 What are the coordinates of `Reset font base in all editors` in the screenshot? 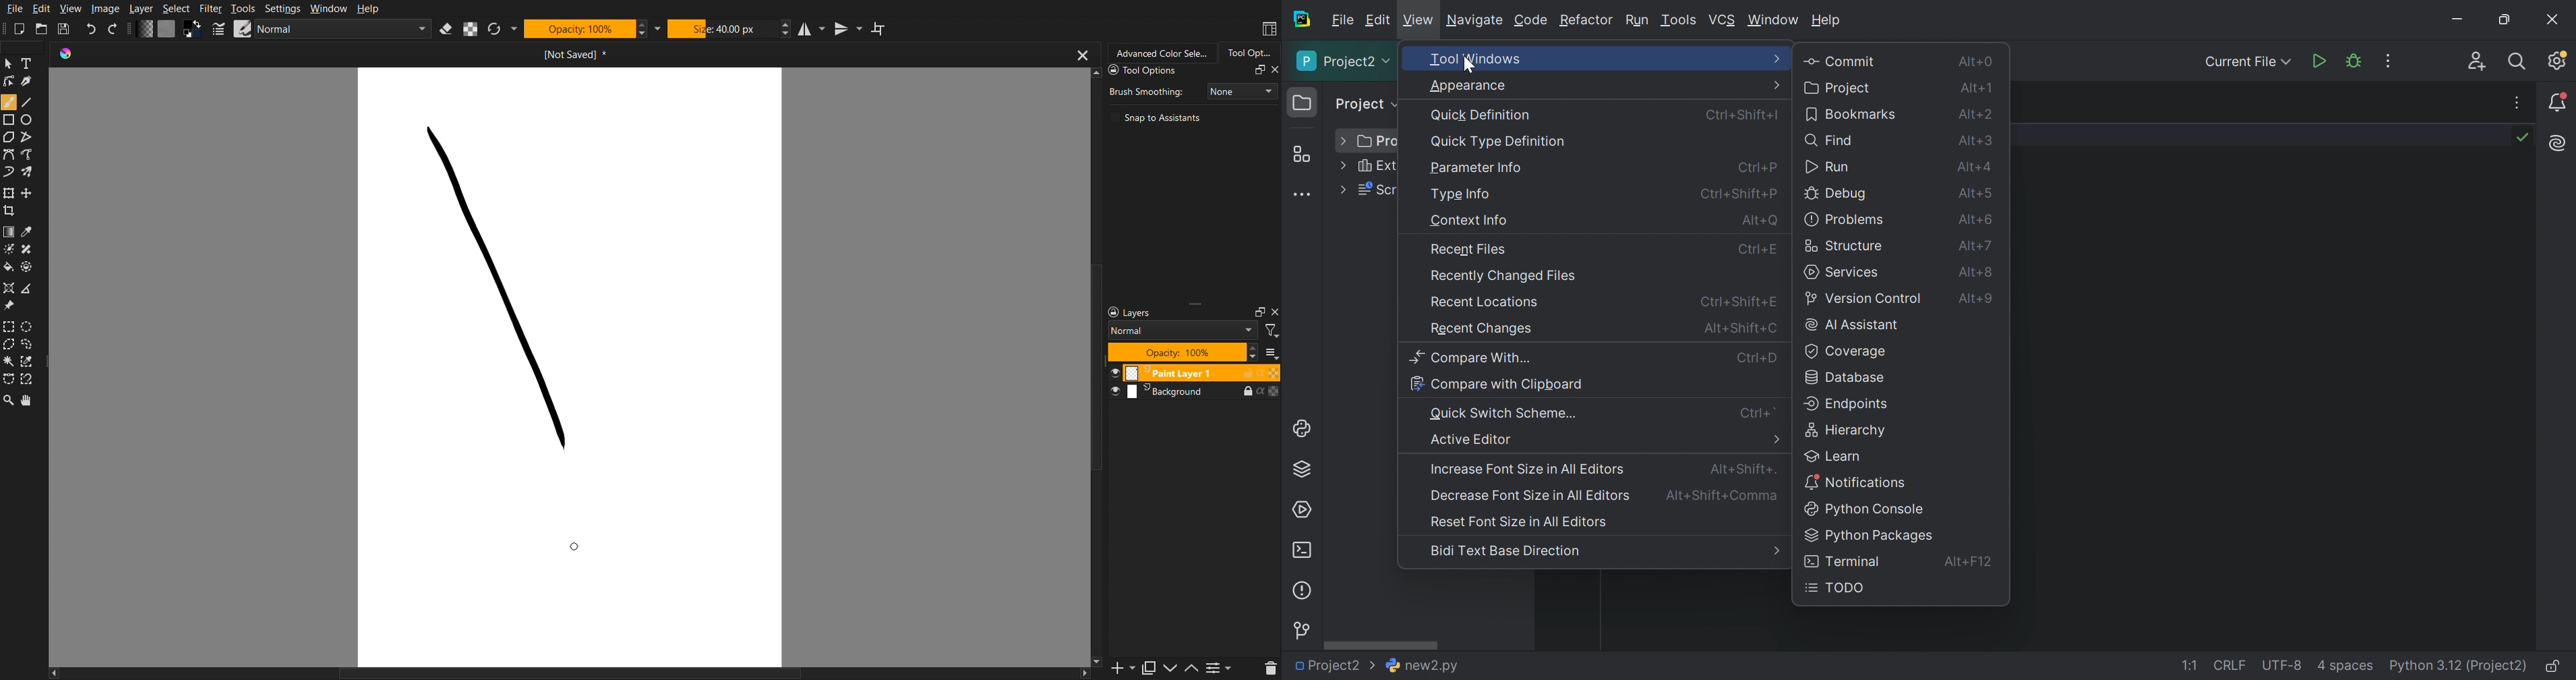 It's located at (1520, 521).